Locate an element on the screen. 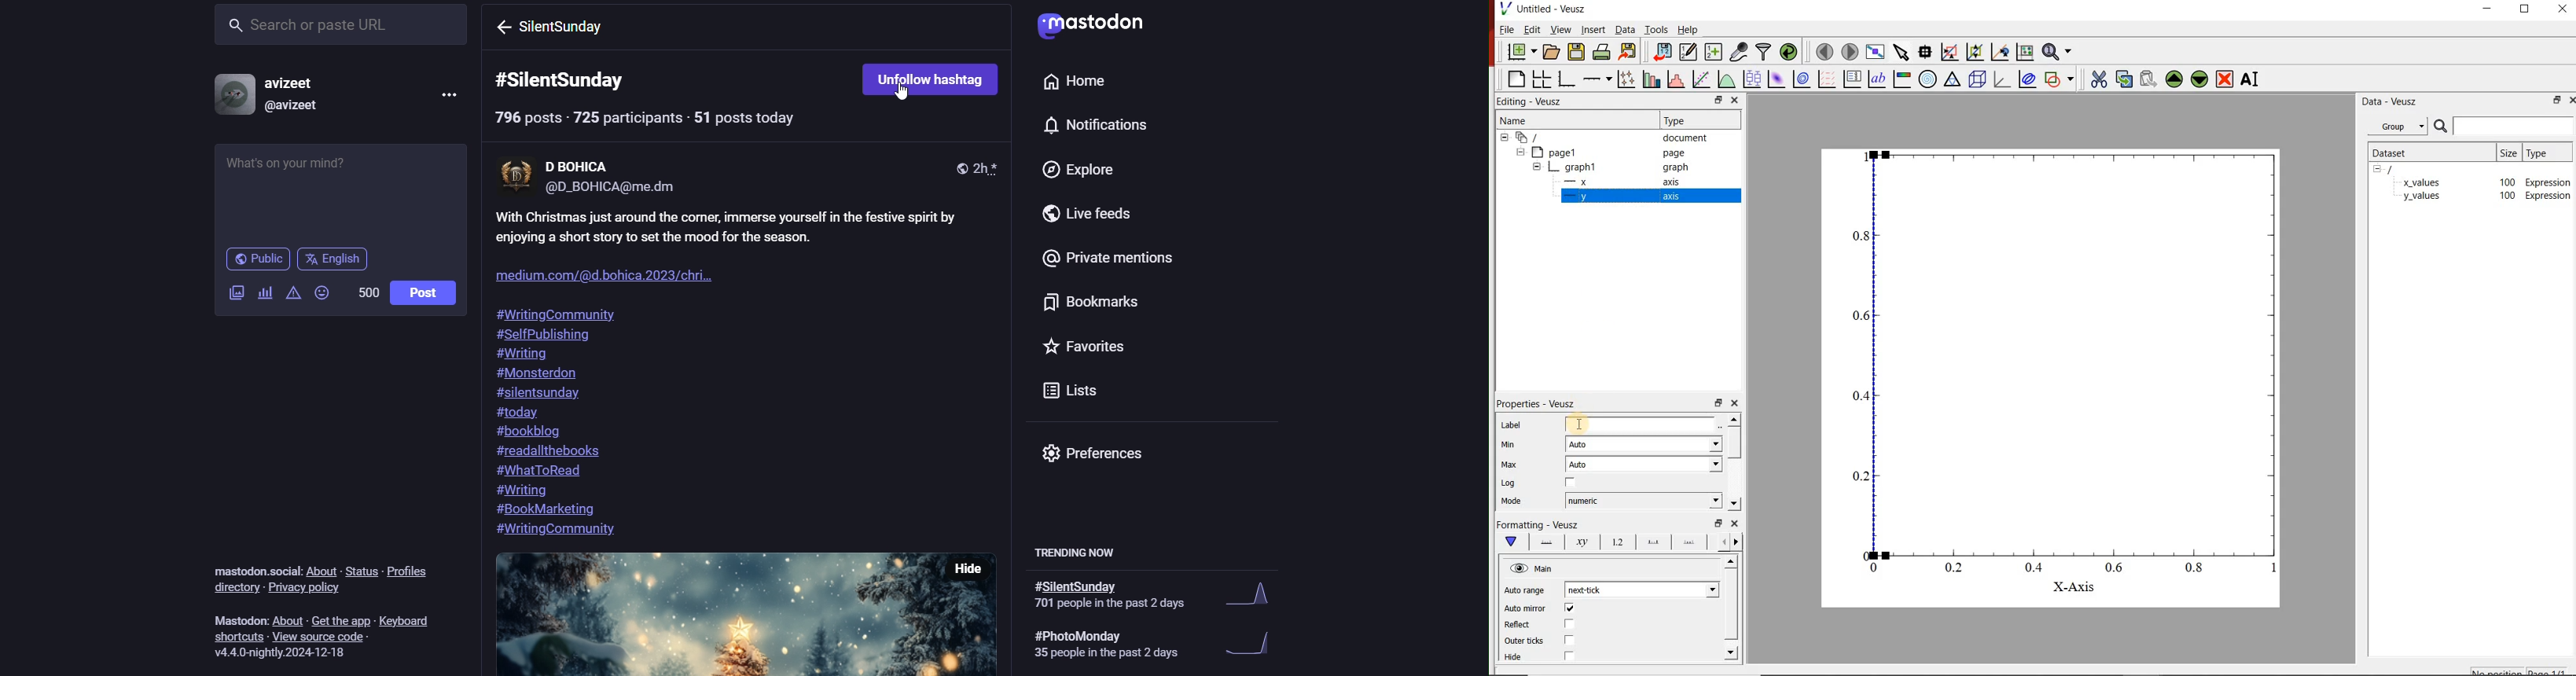  Label is located at coordinates (1512, 425).